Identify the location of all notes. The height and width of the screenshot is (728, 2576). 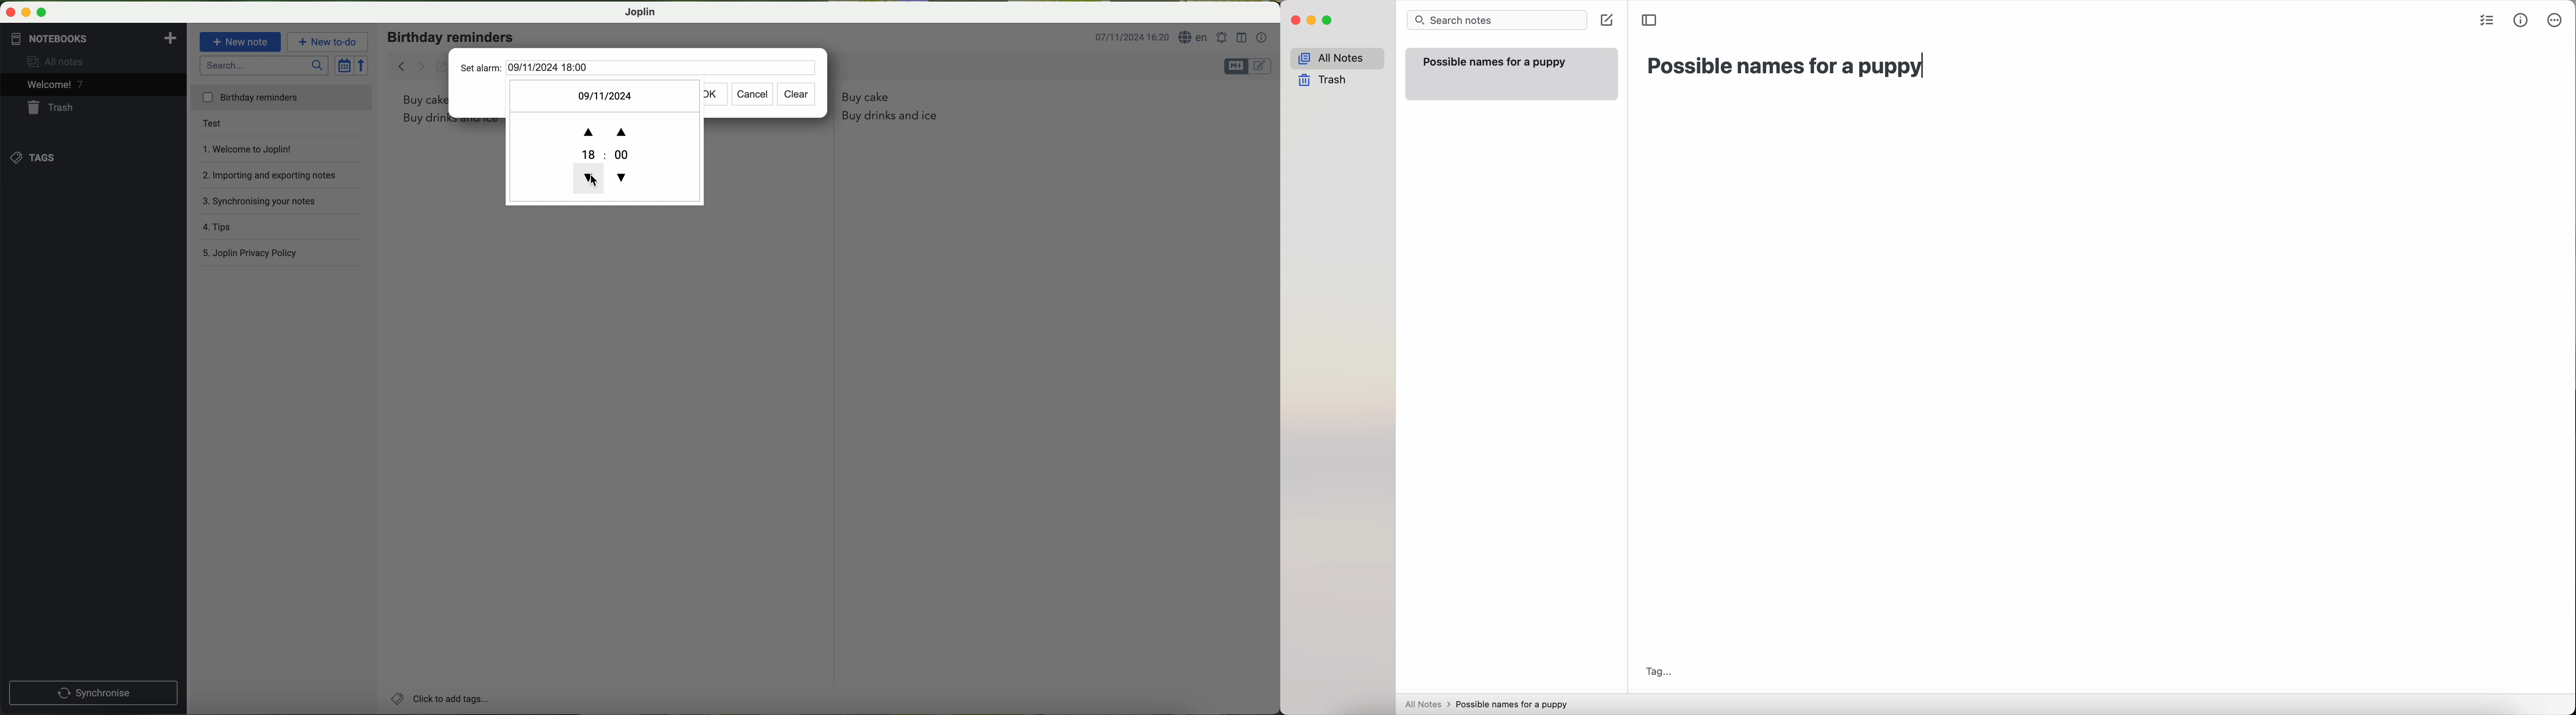
(66, 63).